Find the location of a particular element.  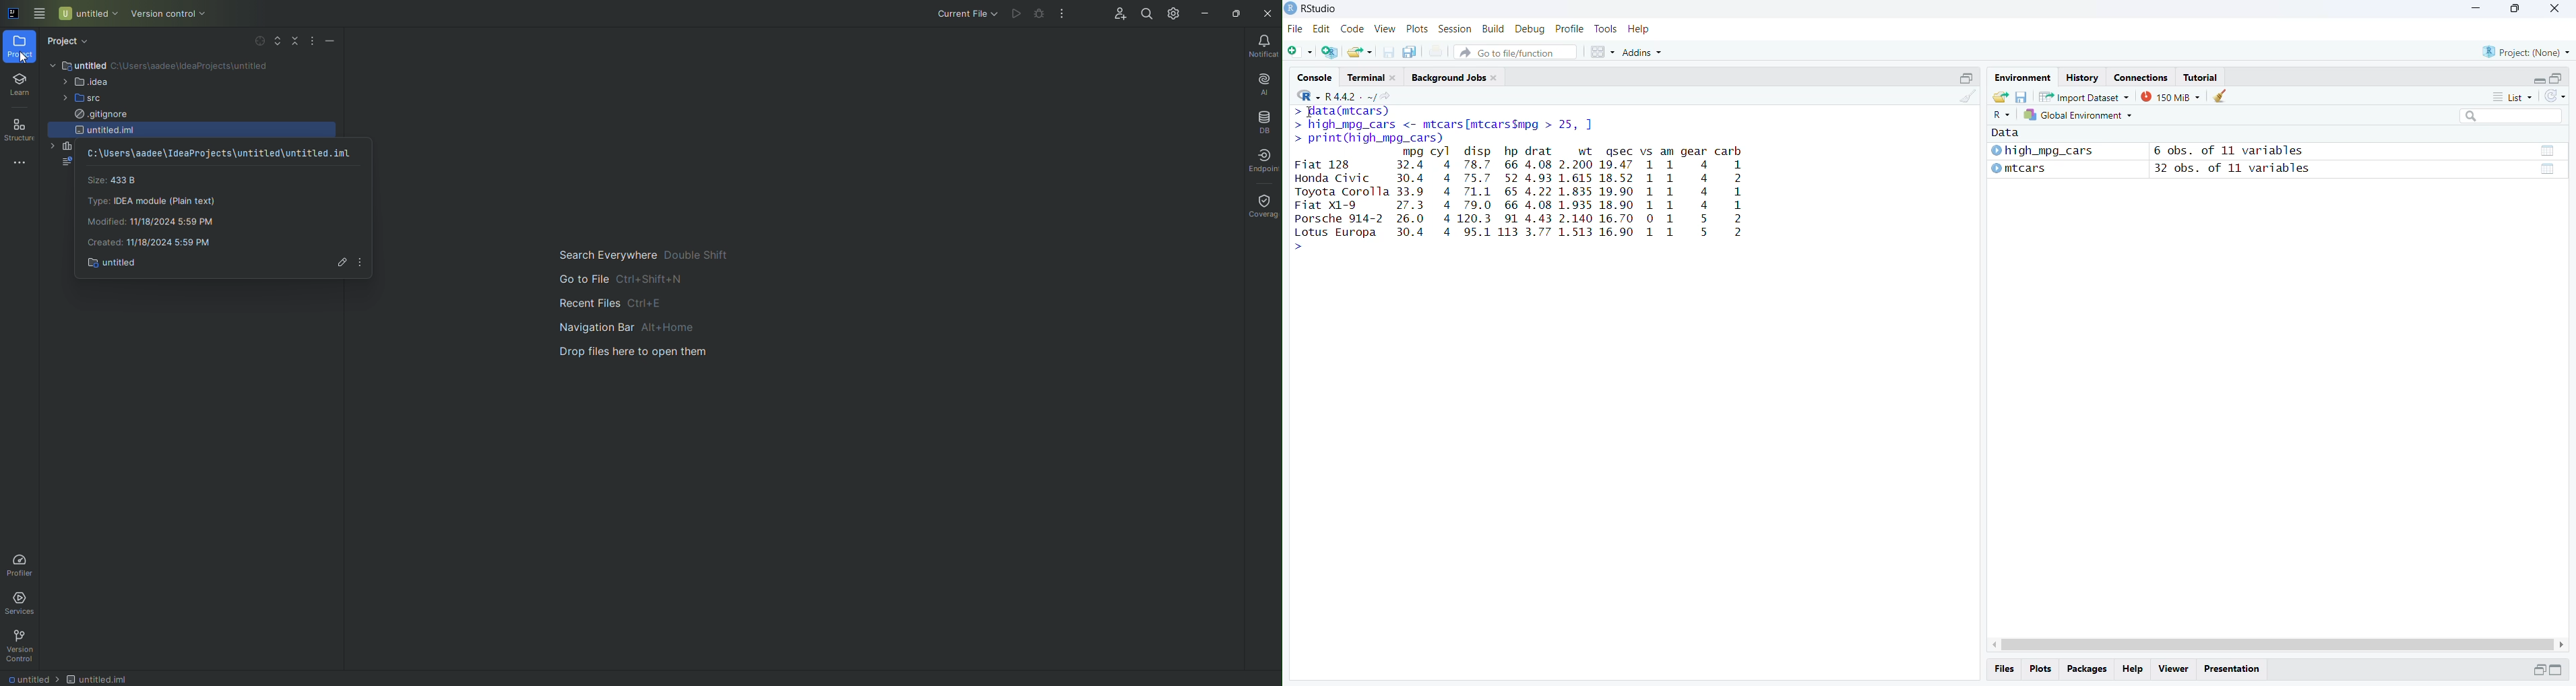

save current document is located at coordinates (1388, 51).